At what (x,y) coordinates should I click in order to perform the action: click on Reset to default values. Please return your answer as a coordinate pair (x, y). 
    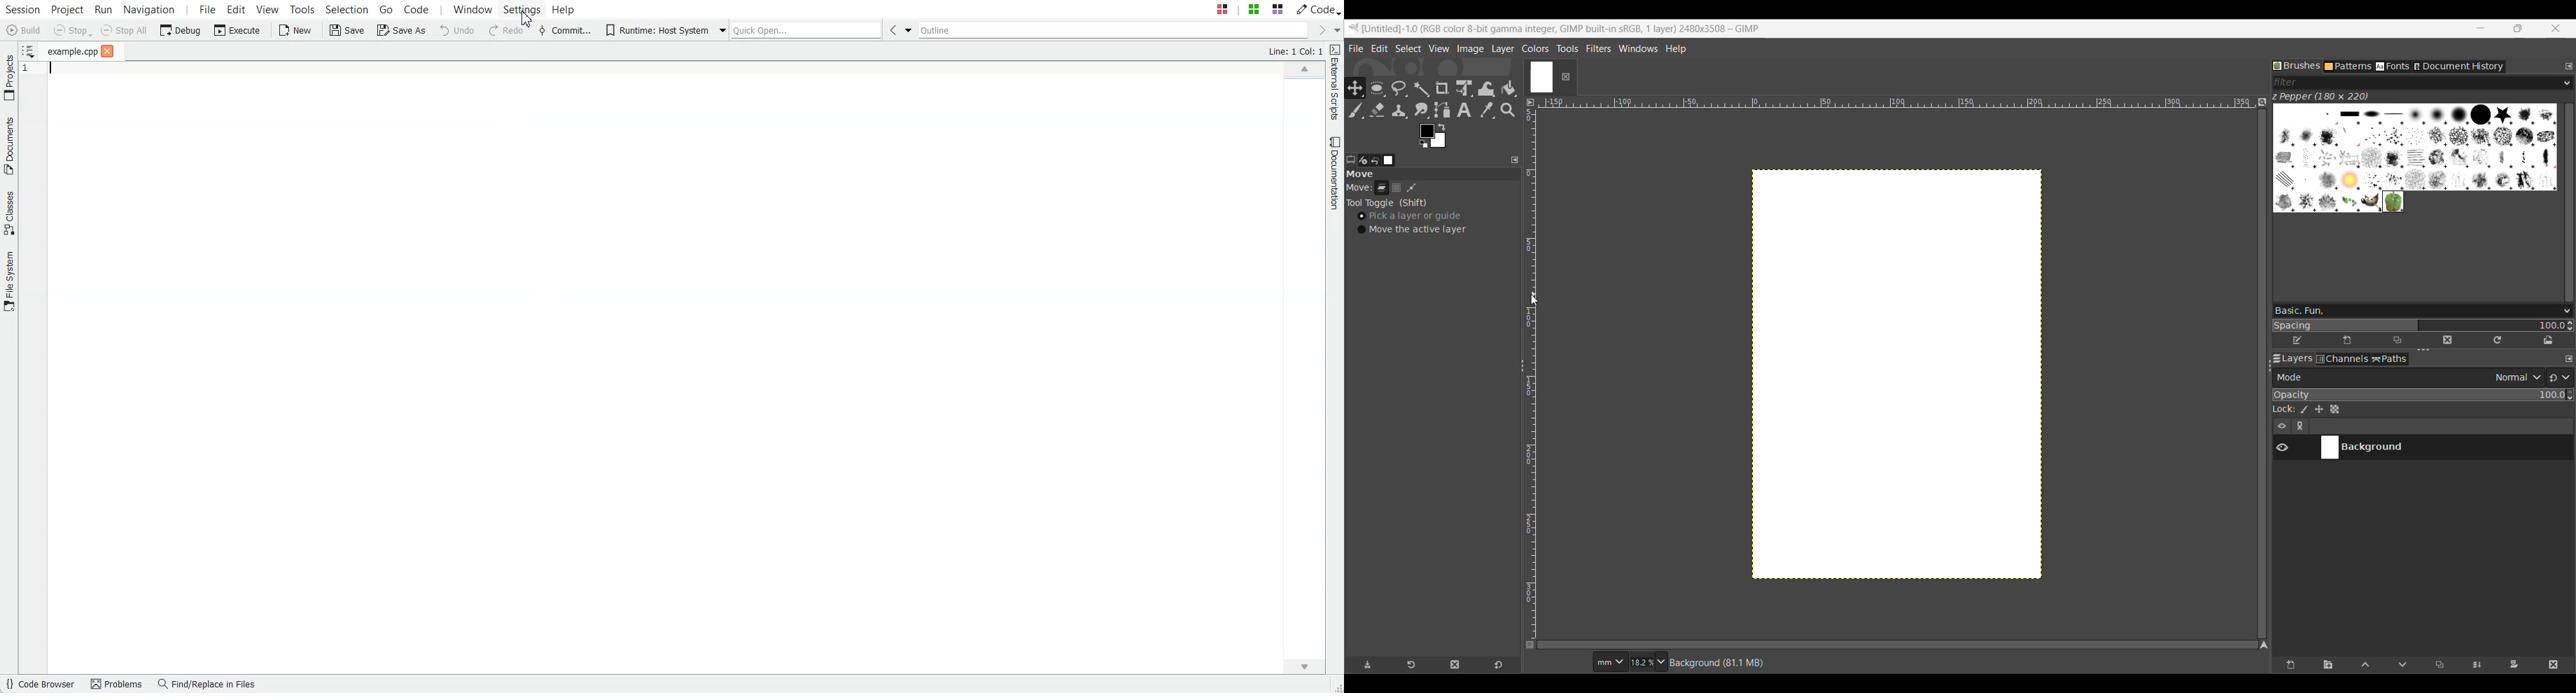
    Looking at the image, I should click on (1498, 665).